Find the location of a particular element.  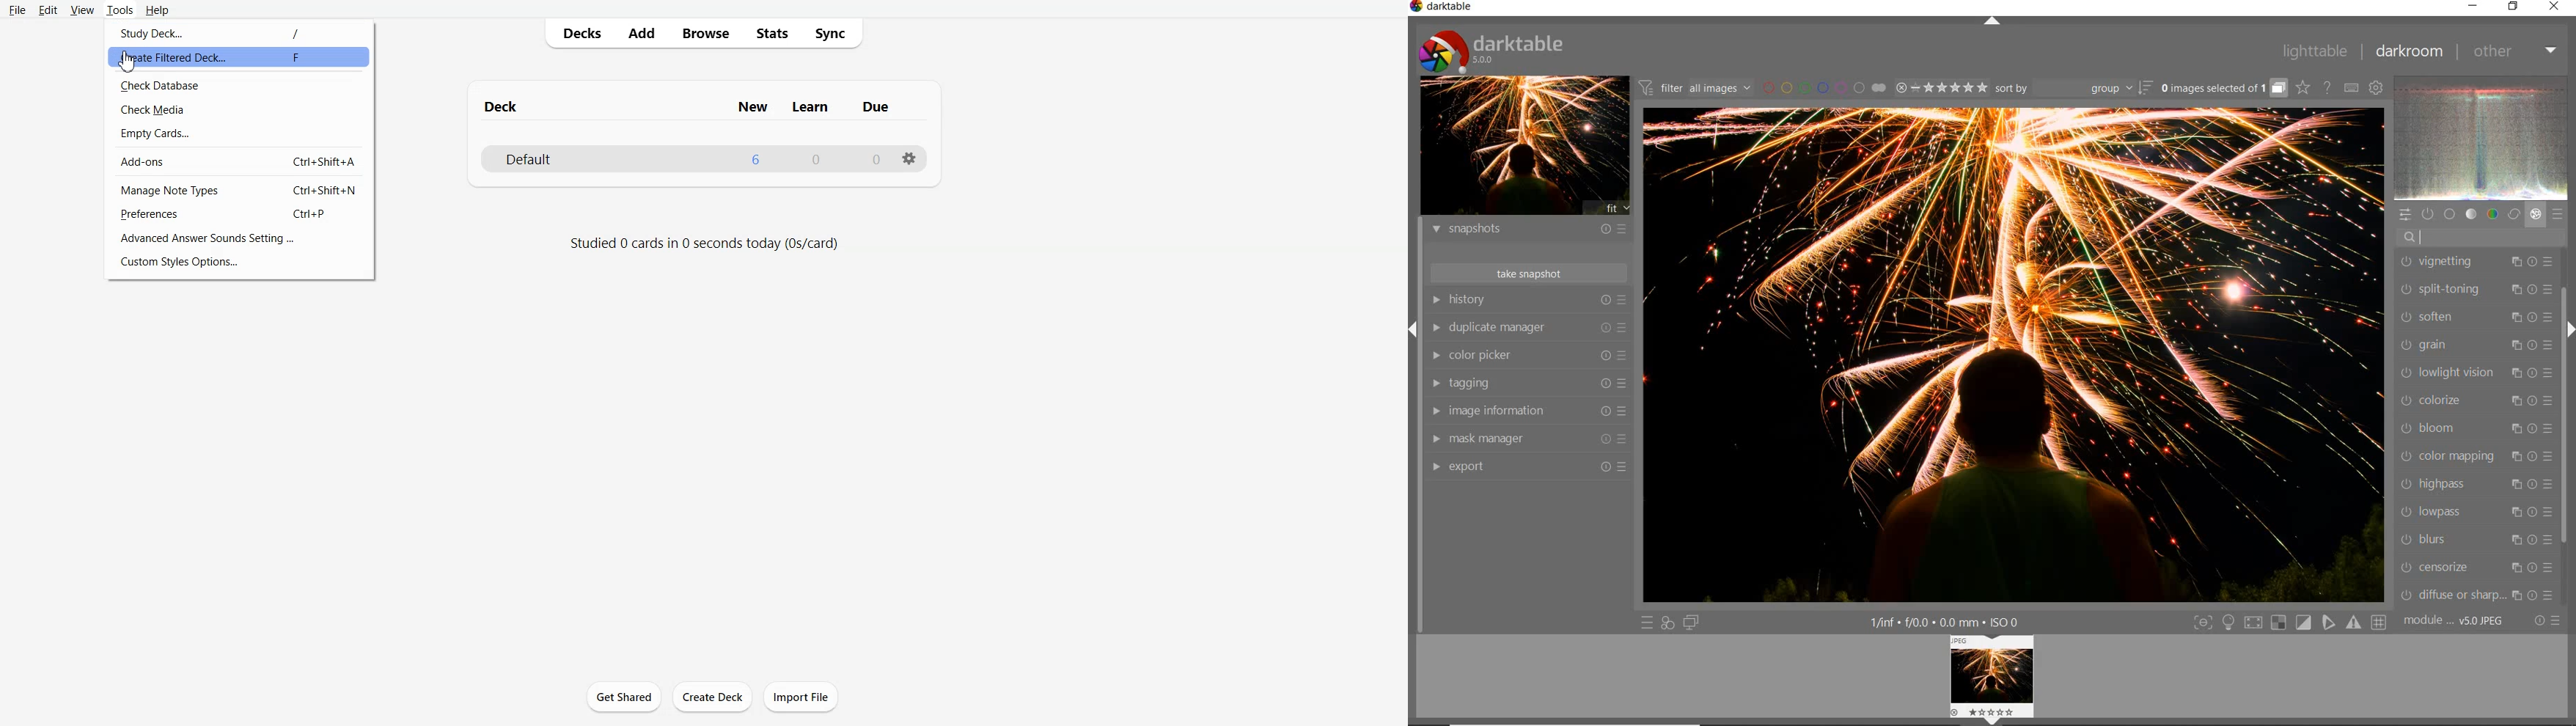

Empty Cards is located at coordinates (240, 132).